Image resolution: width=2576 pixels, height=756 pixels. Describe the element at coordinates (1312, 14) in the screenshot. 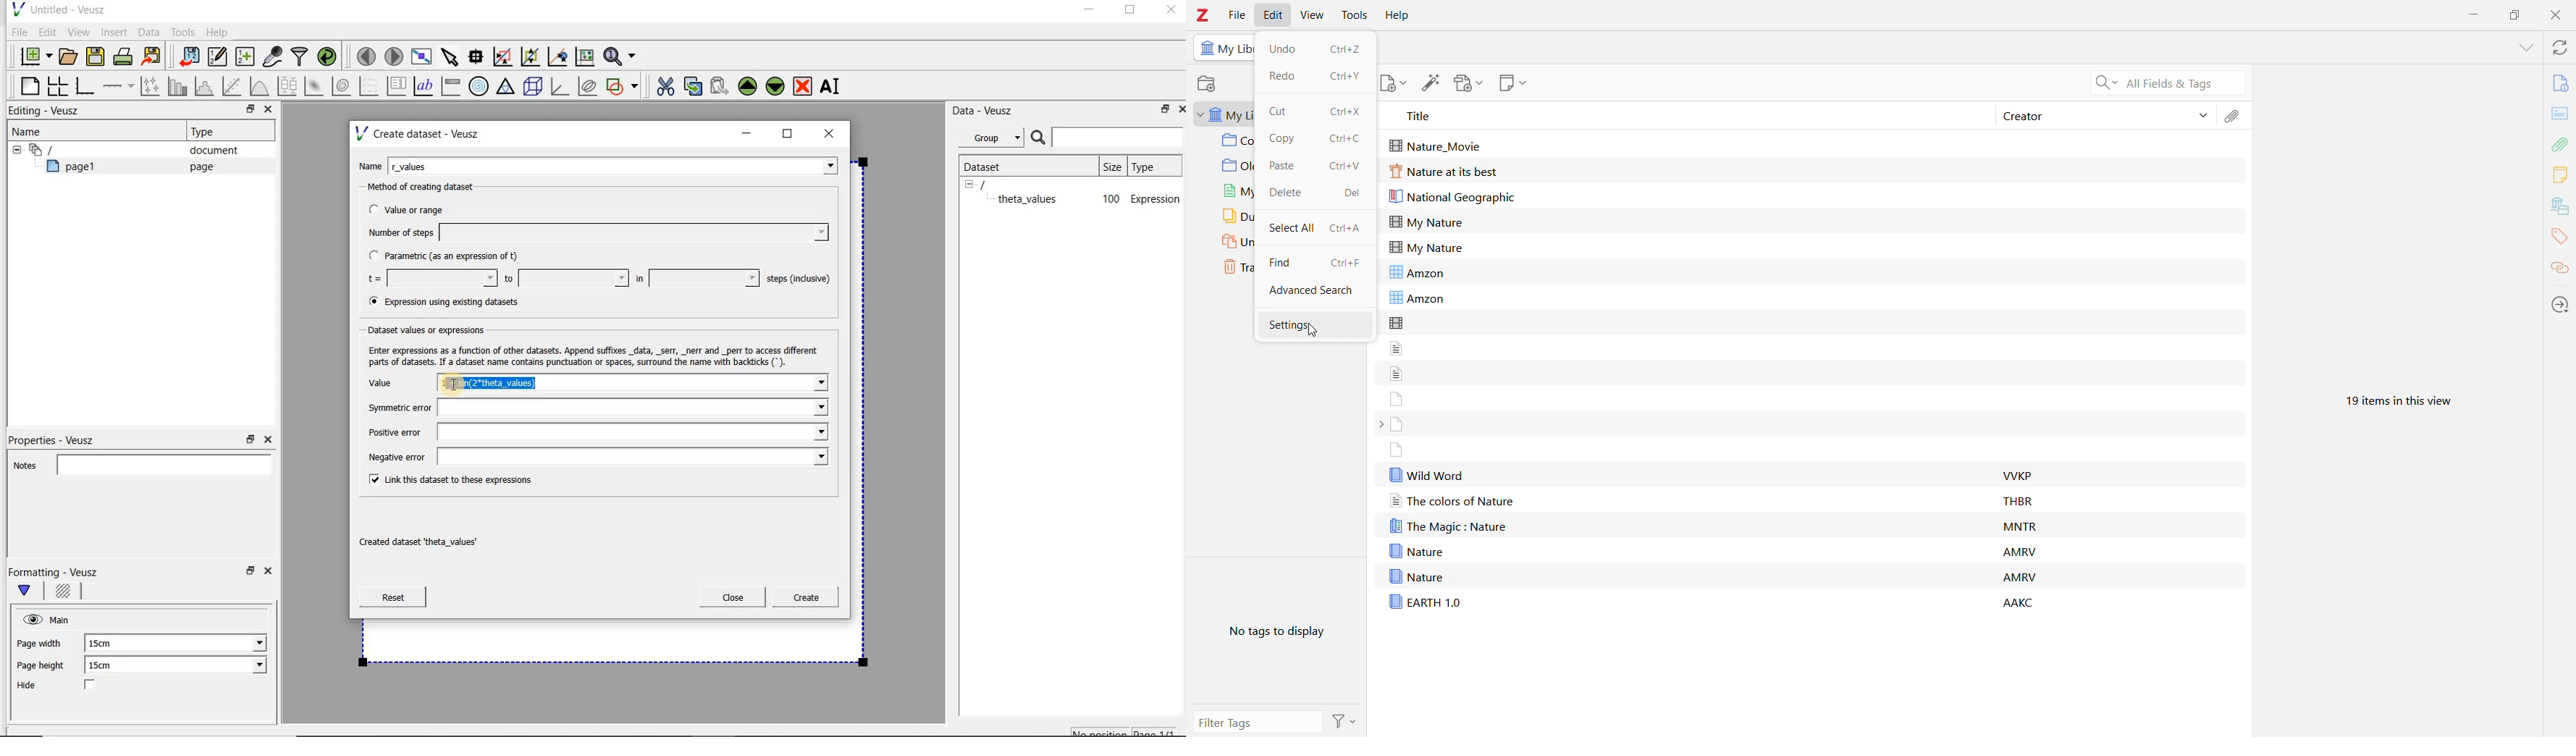

I see `View` at that location.